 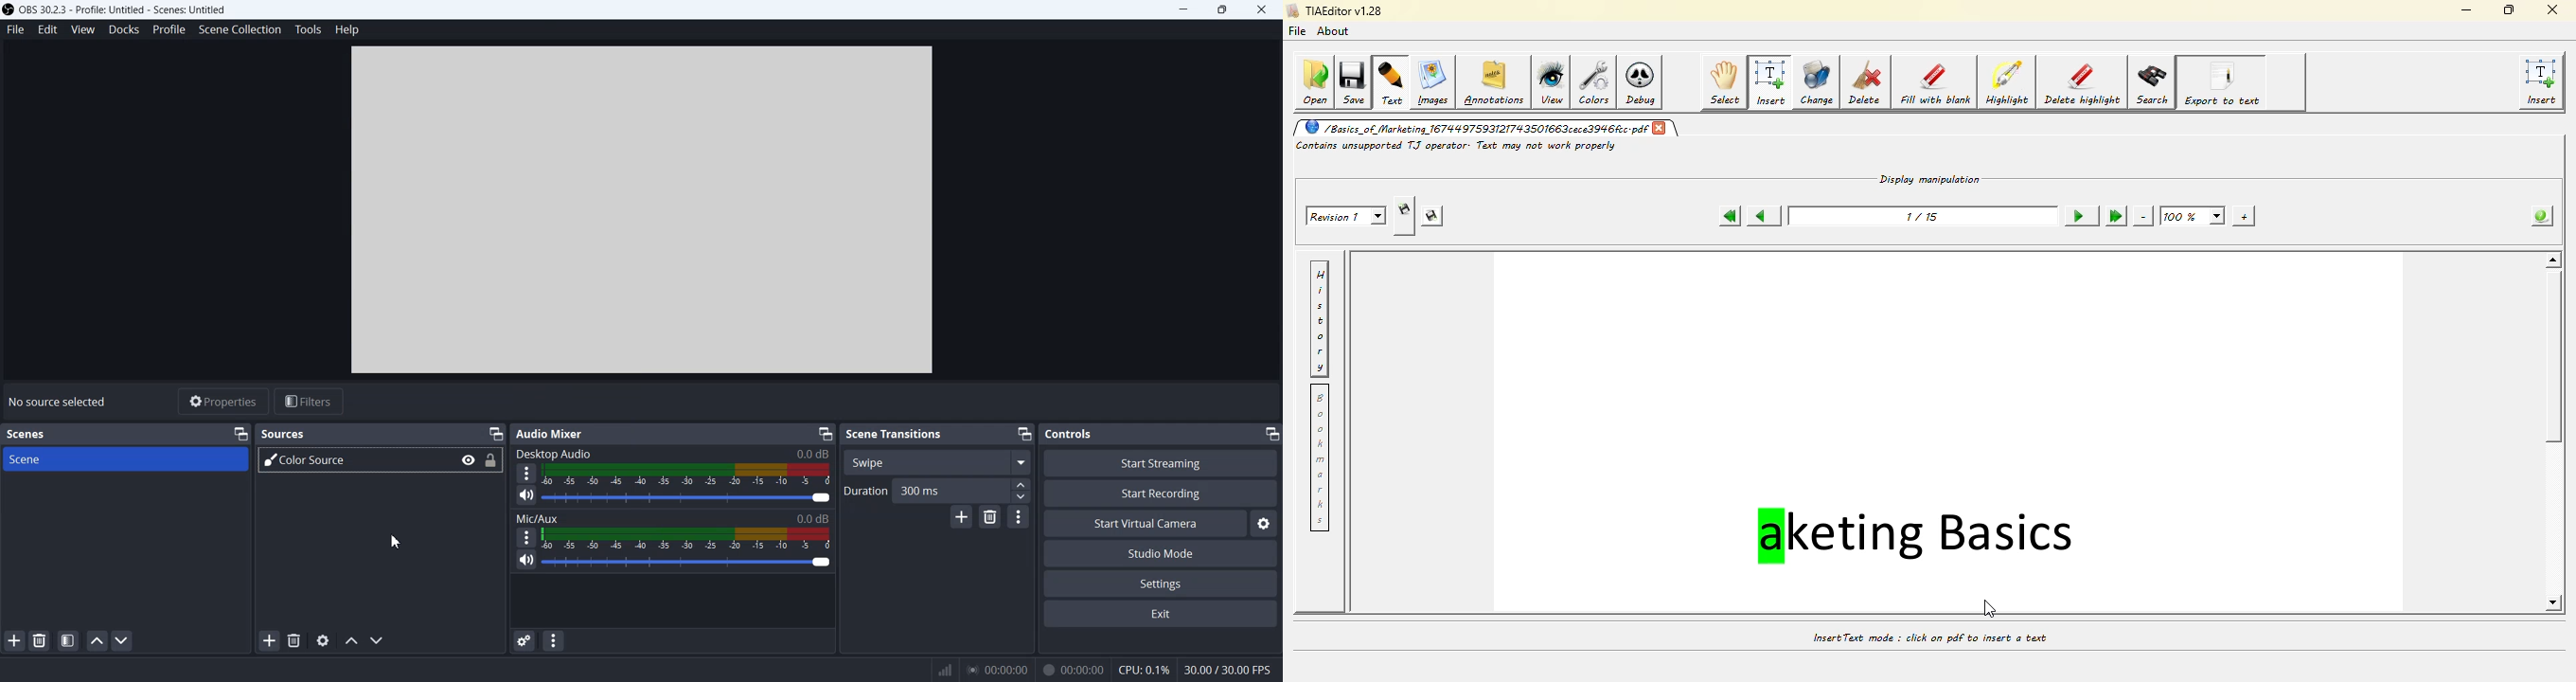 What do you see at coordinates (1139, 668) in the screenshot?
I see `CPU: 0.1%` at bounding box center [1139, 668].